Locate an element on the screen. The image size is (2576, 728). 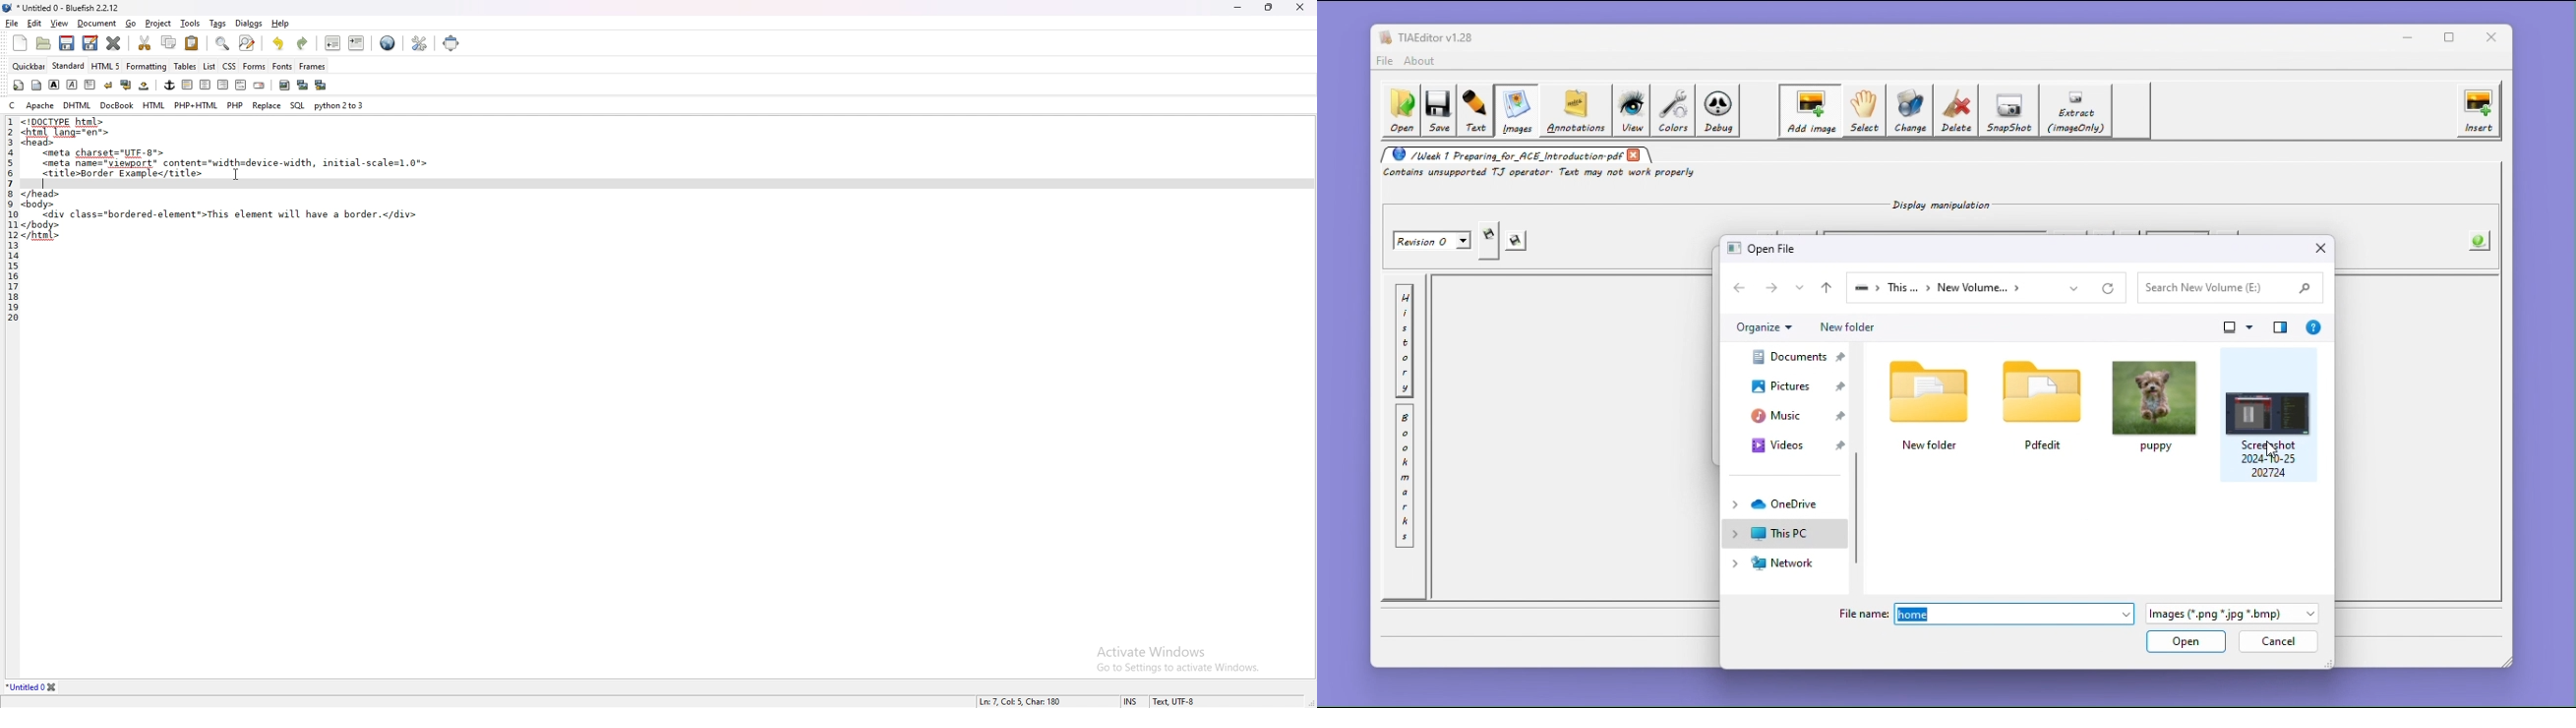
css is located at coordinates (230, 66).